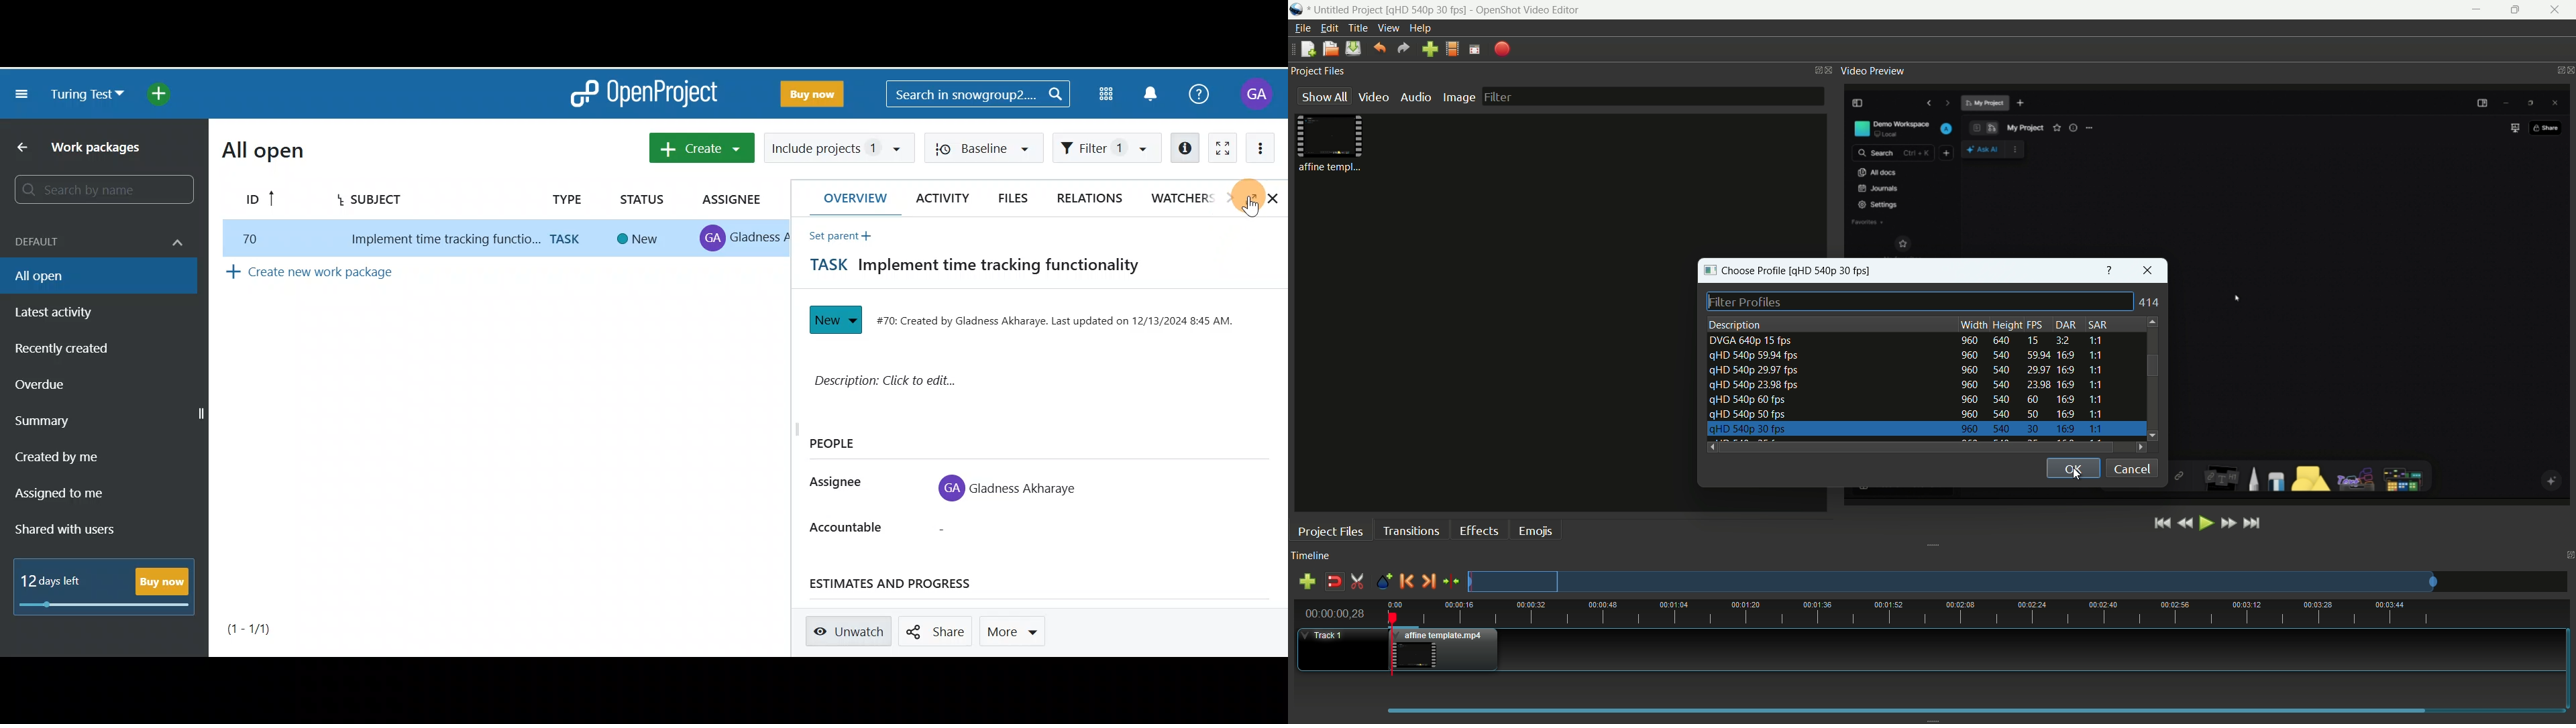 This screenshot has height=728, width=2576. Describe the element at coordinates (1536, 531) in the screenshot. I see `emojis` at that location.